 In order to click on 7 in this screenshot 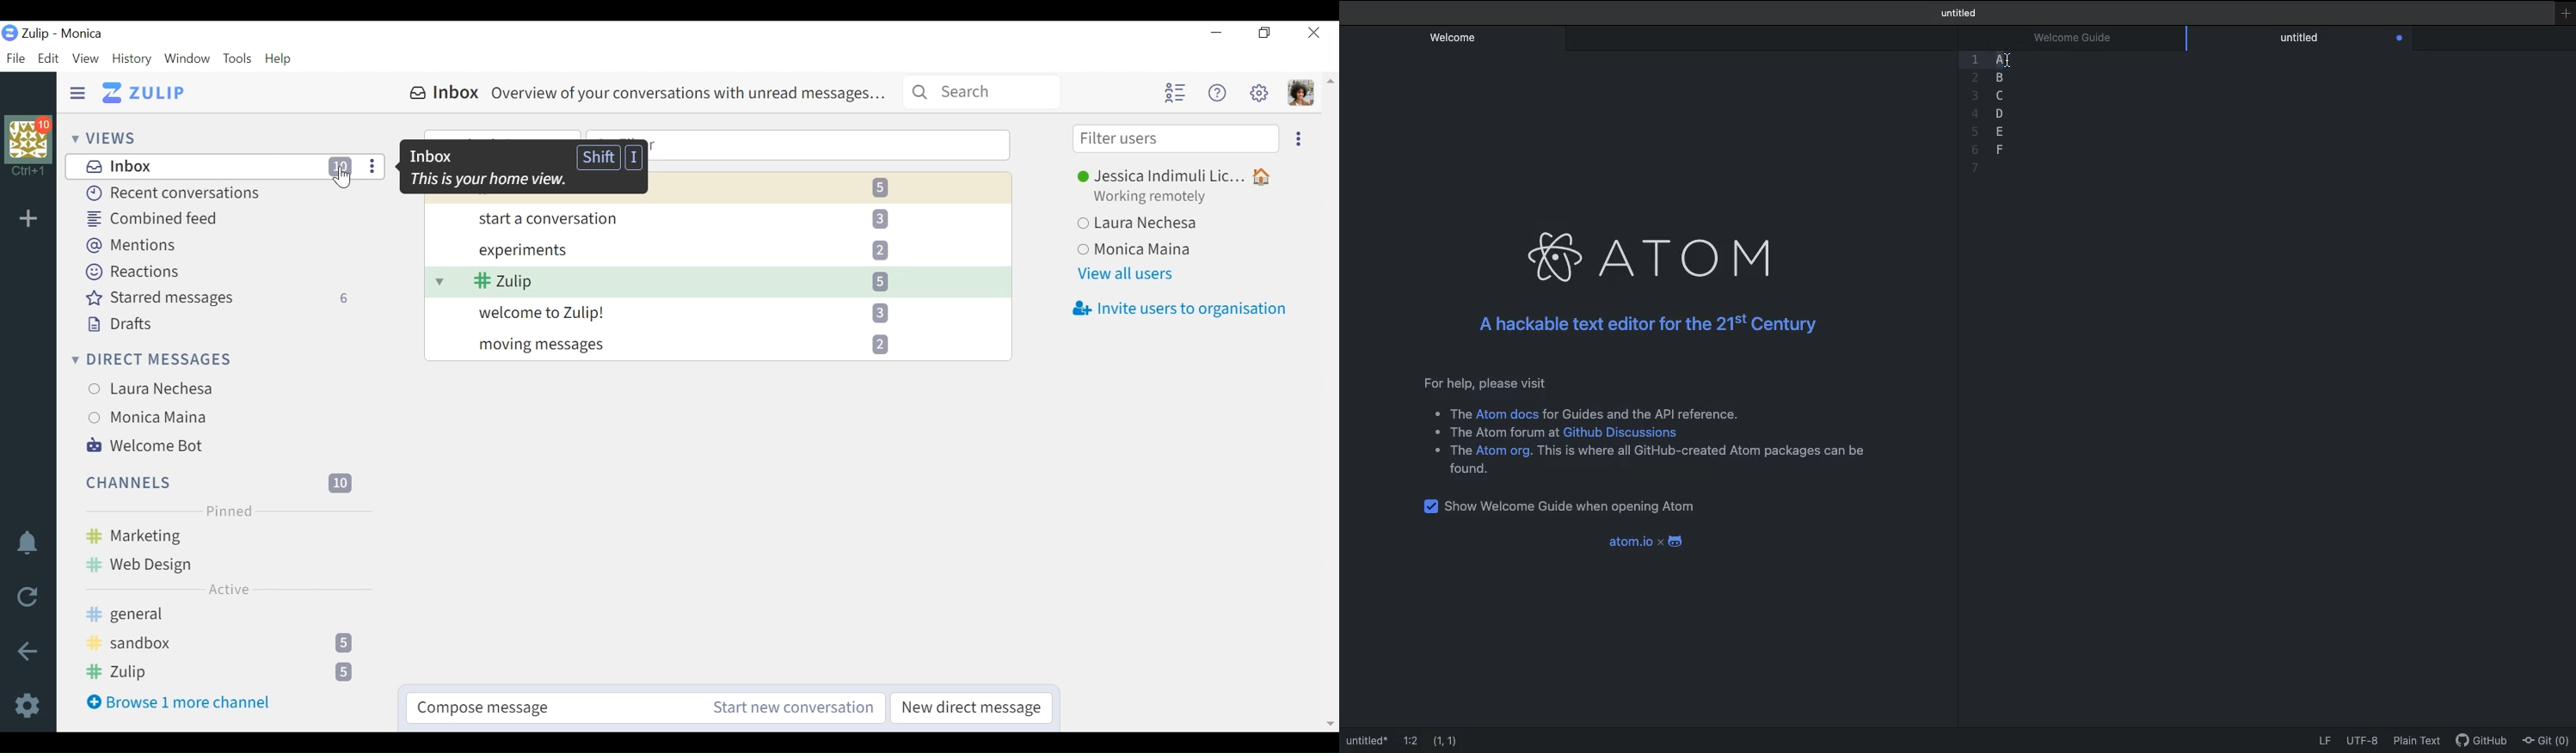, I will do `click(1974, 168)`.